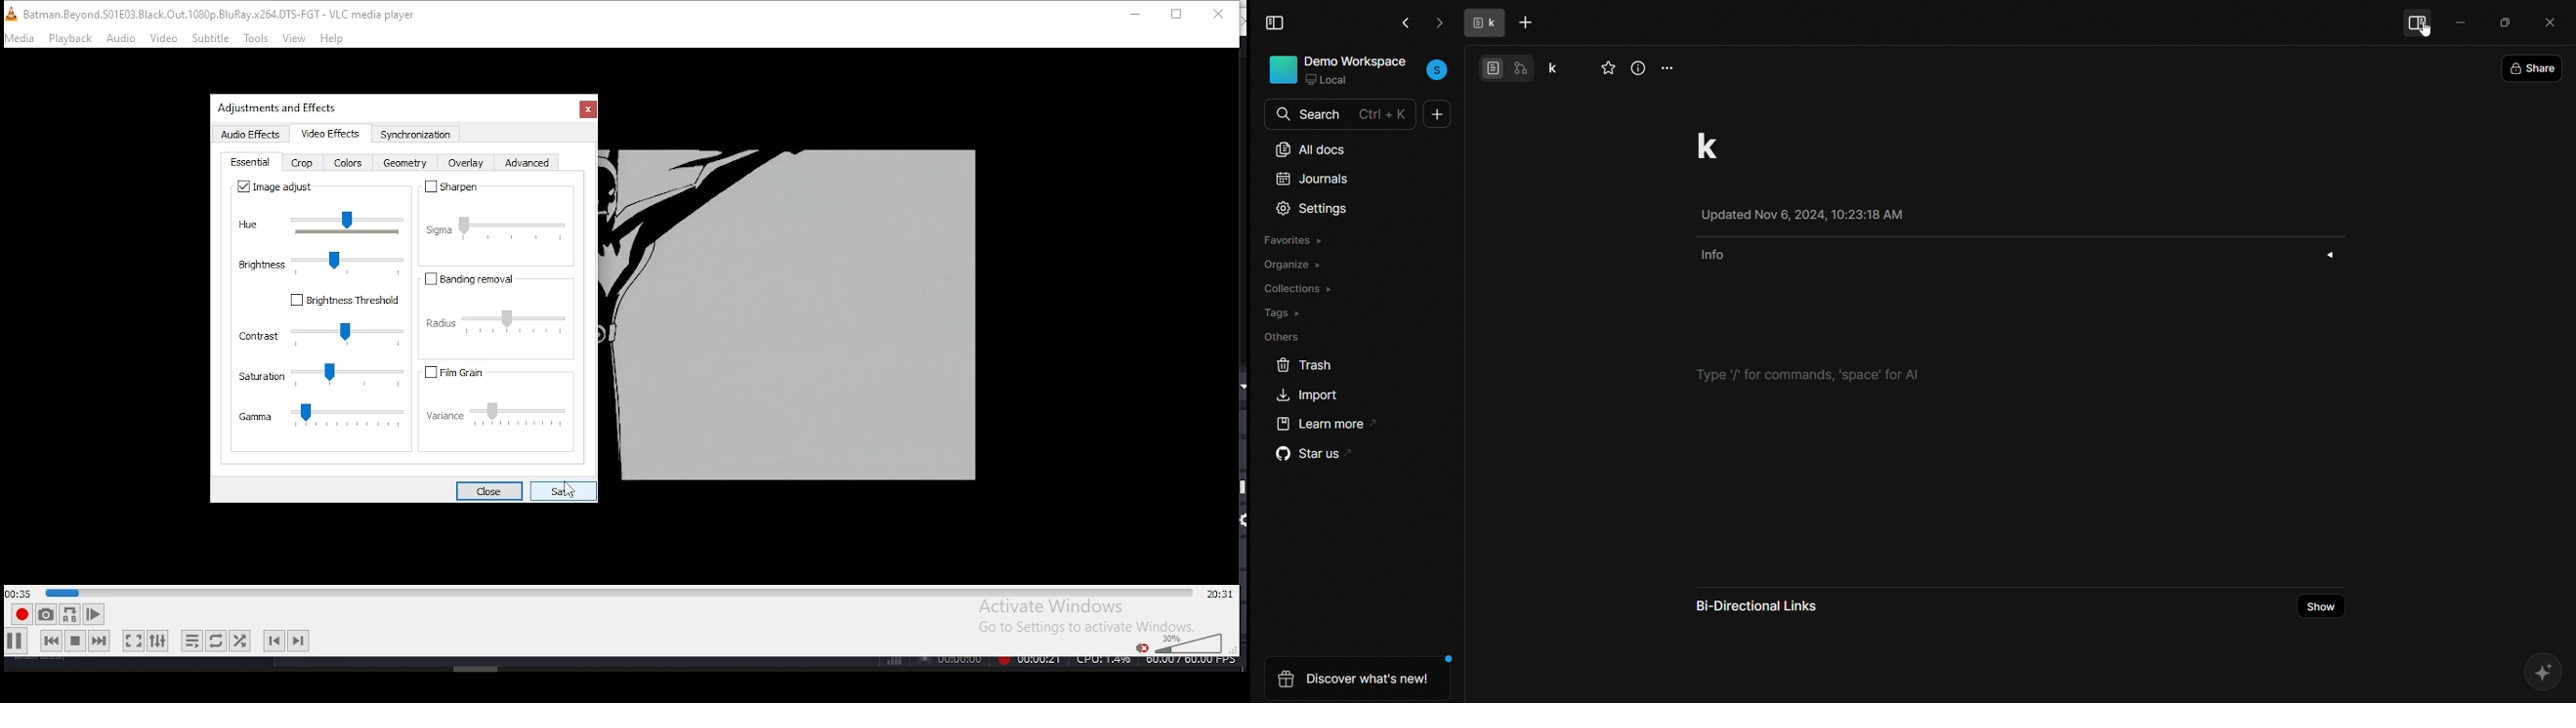  Describe the element at coordinates (2544, 671) in the screenshot. I see `AI support` at that location.